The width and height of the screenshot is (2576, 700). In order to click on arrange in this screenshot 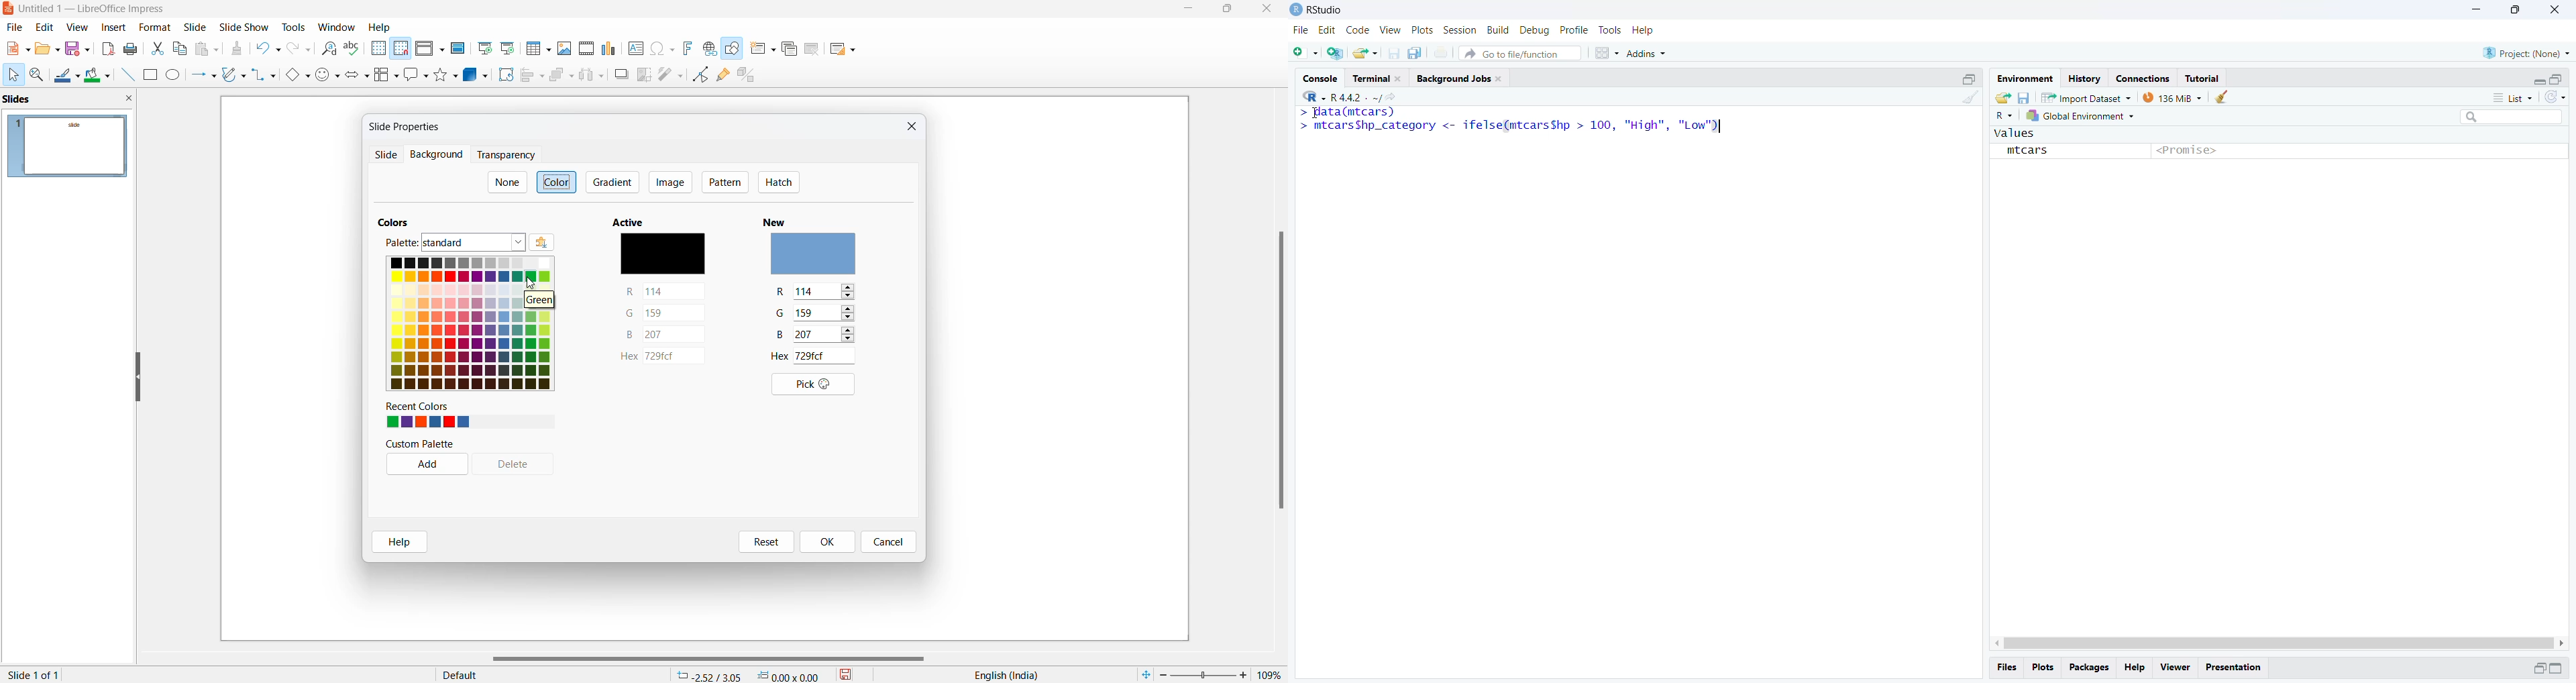, I will do `click(561, 78)`.